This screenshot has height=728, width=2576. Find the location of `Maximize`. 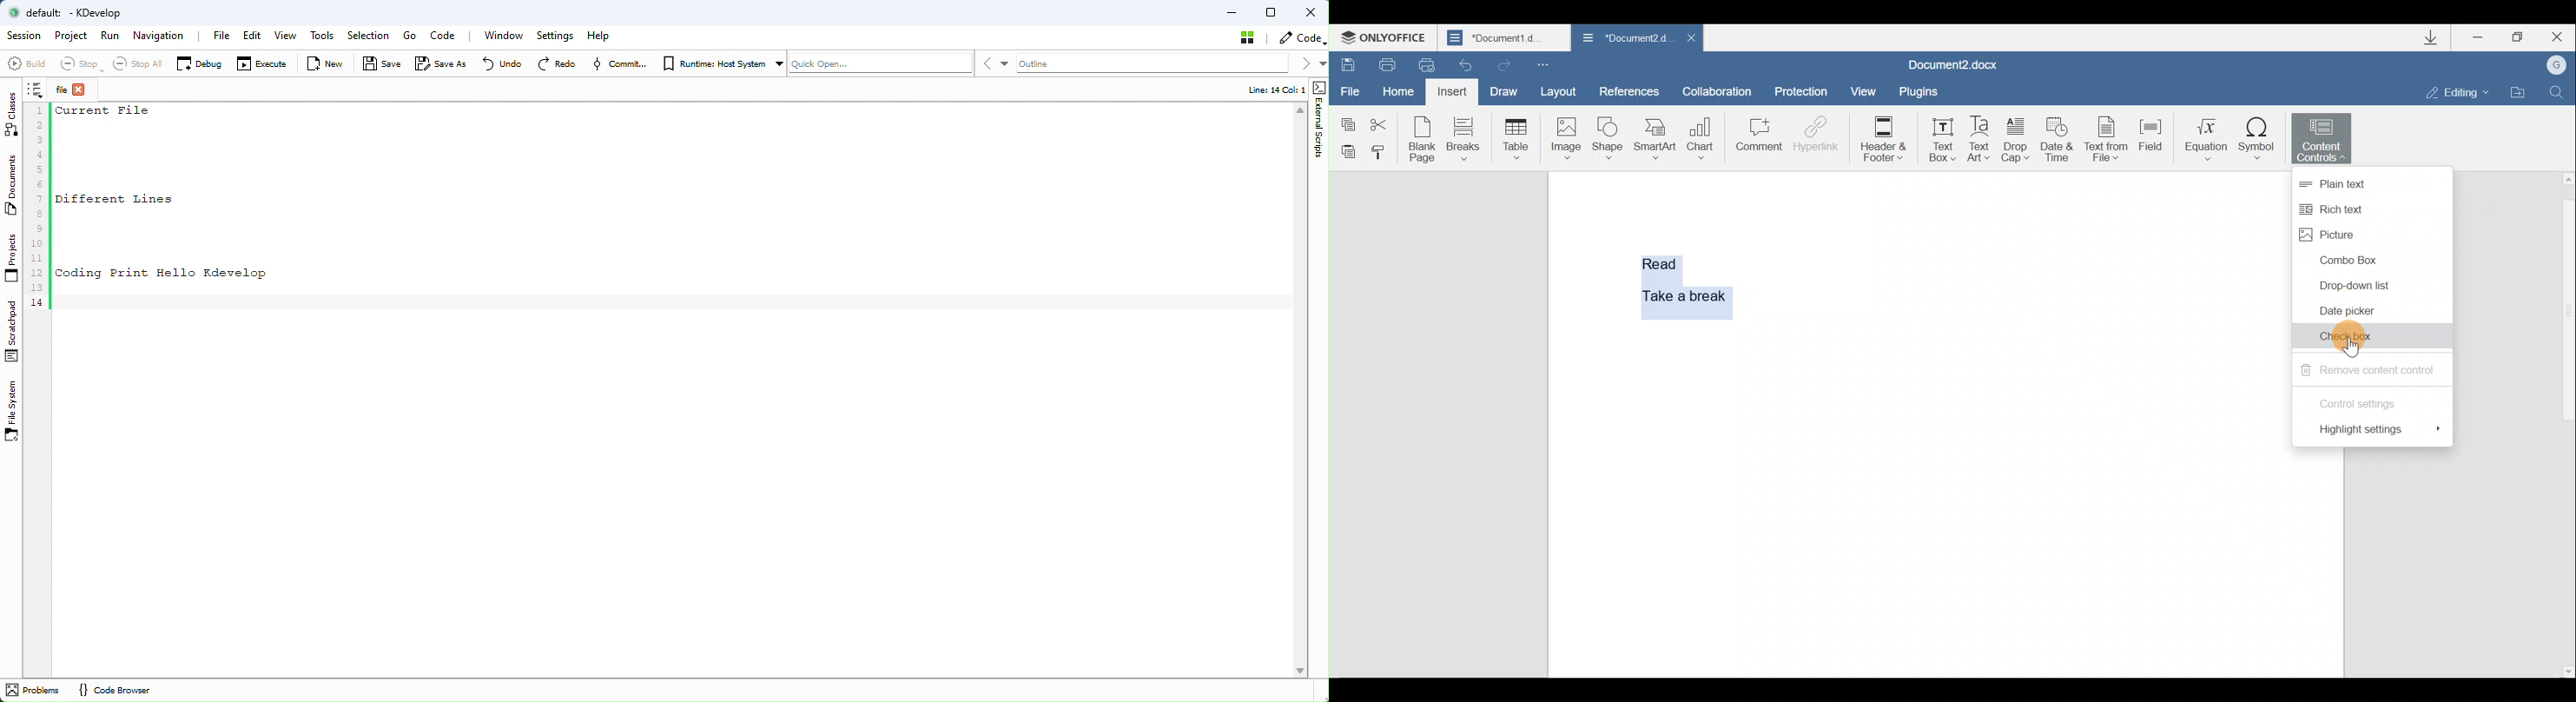

Maximize is located at coordinates (2523, 36).